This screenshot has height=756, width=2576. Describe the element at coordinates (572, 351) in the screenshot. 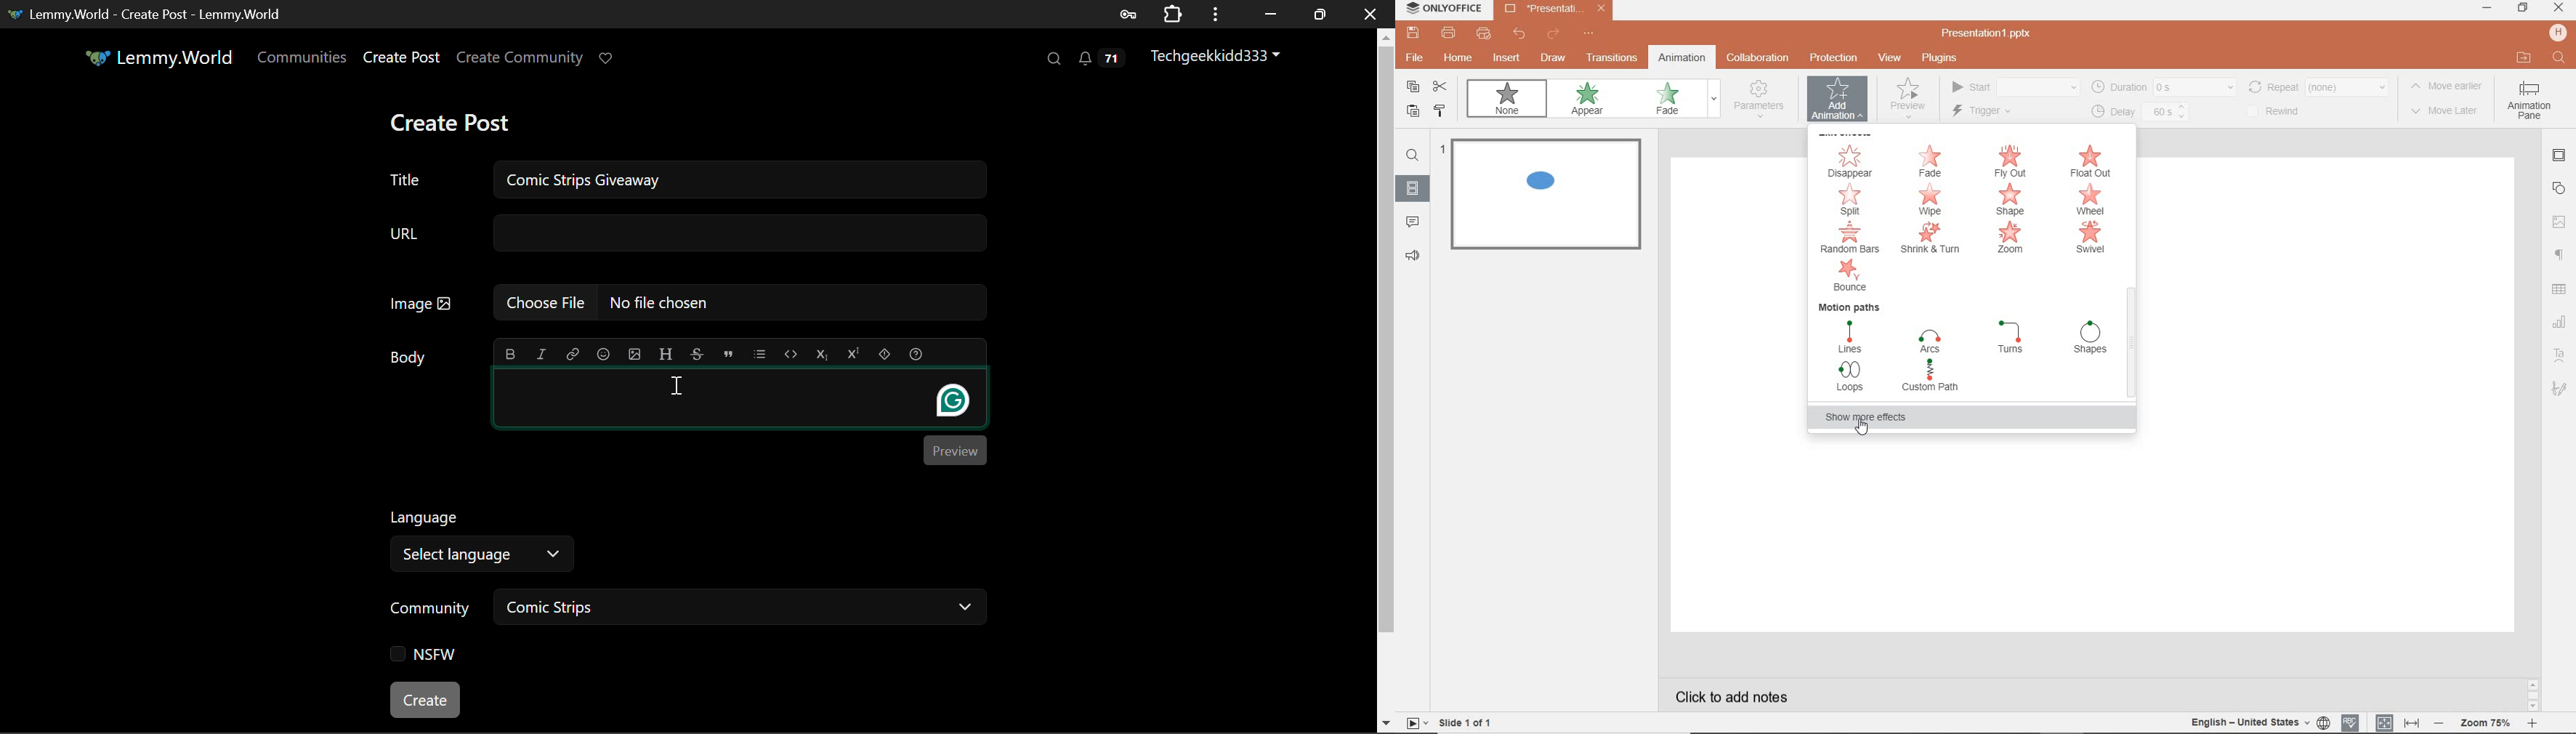

I see `link` at that location.